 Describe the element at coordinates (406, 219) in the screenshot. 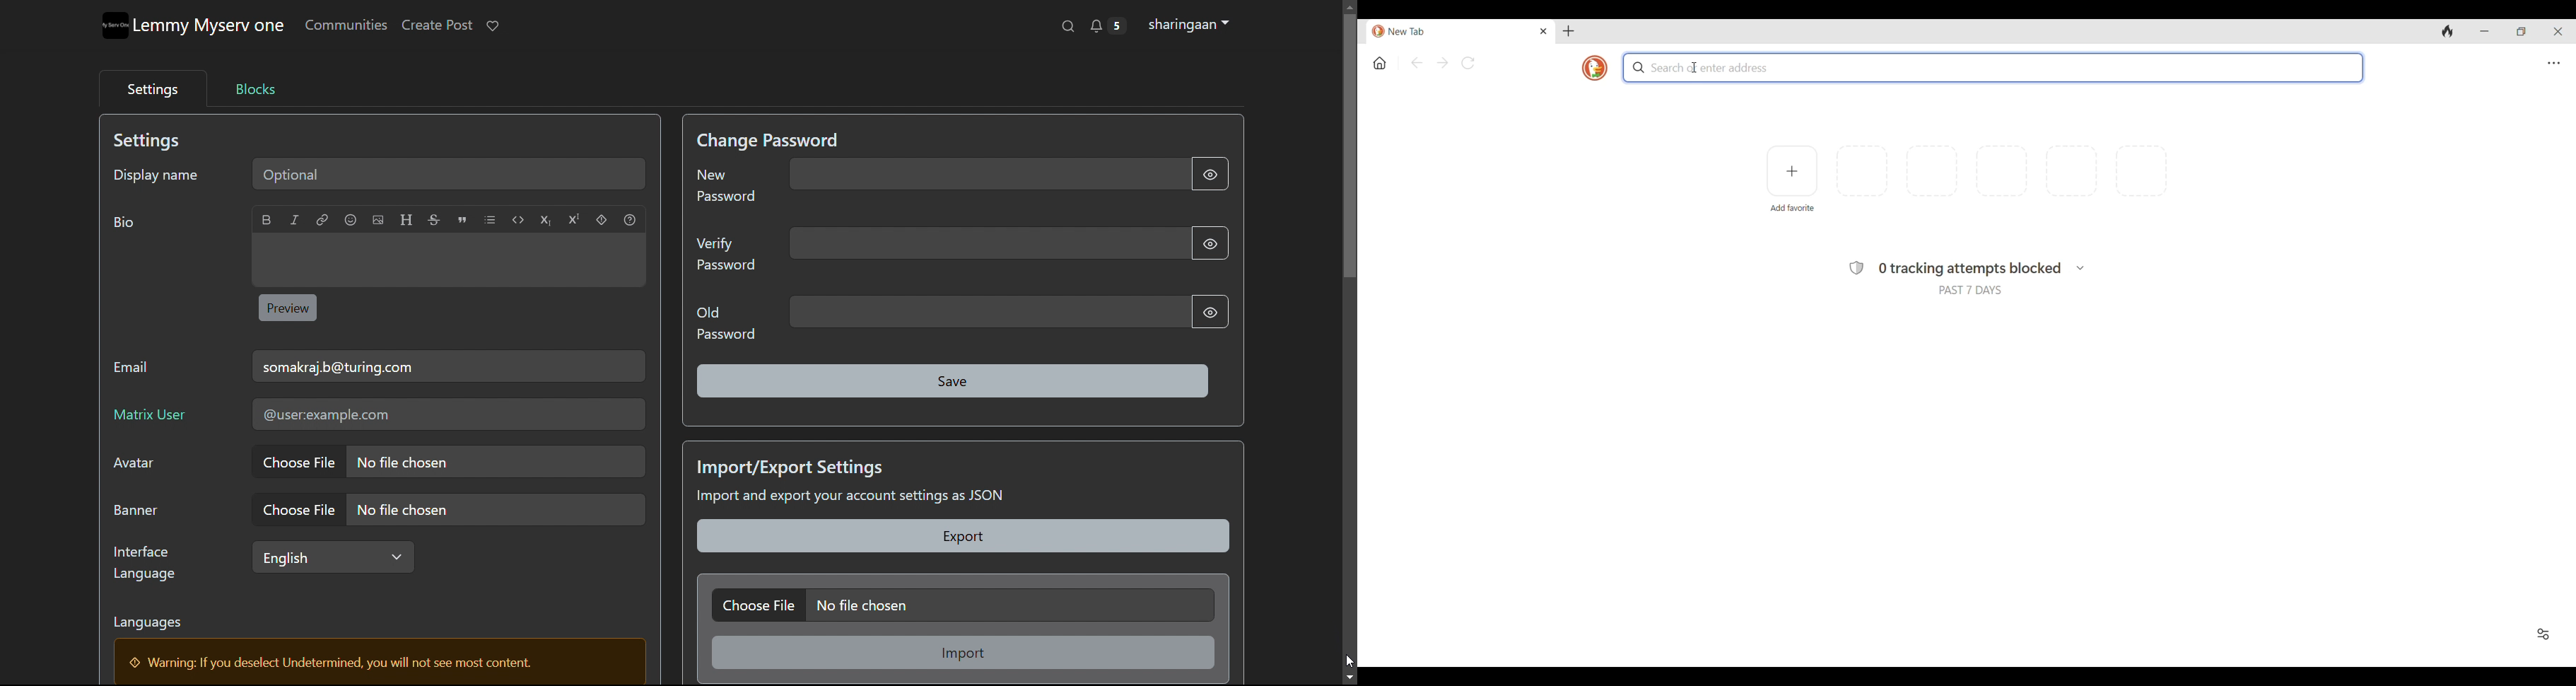

I see `header` at that location.